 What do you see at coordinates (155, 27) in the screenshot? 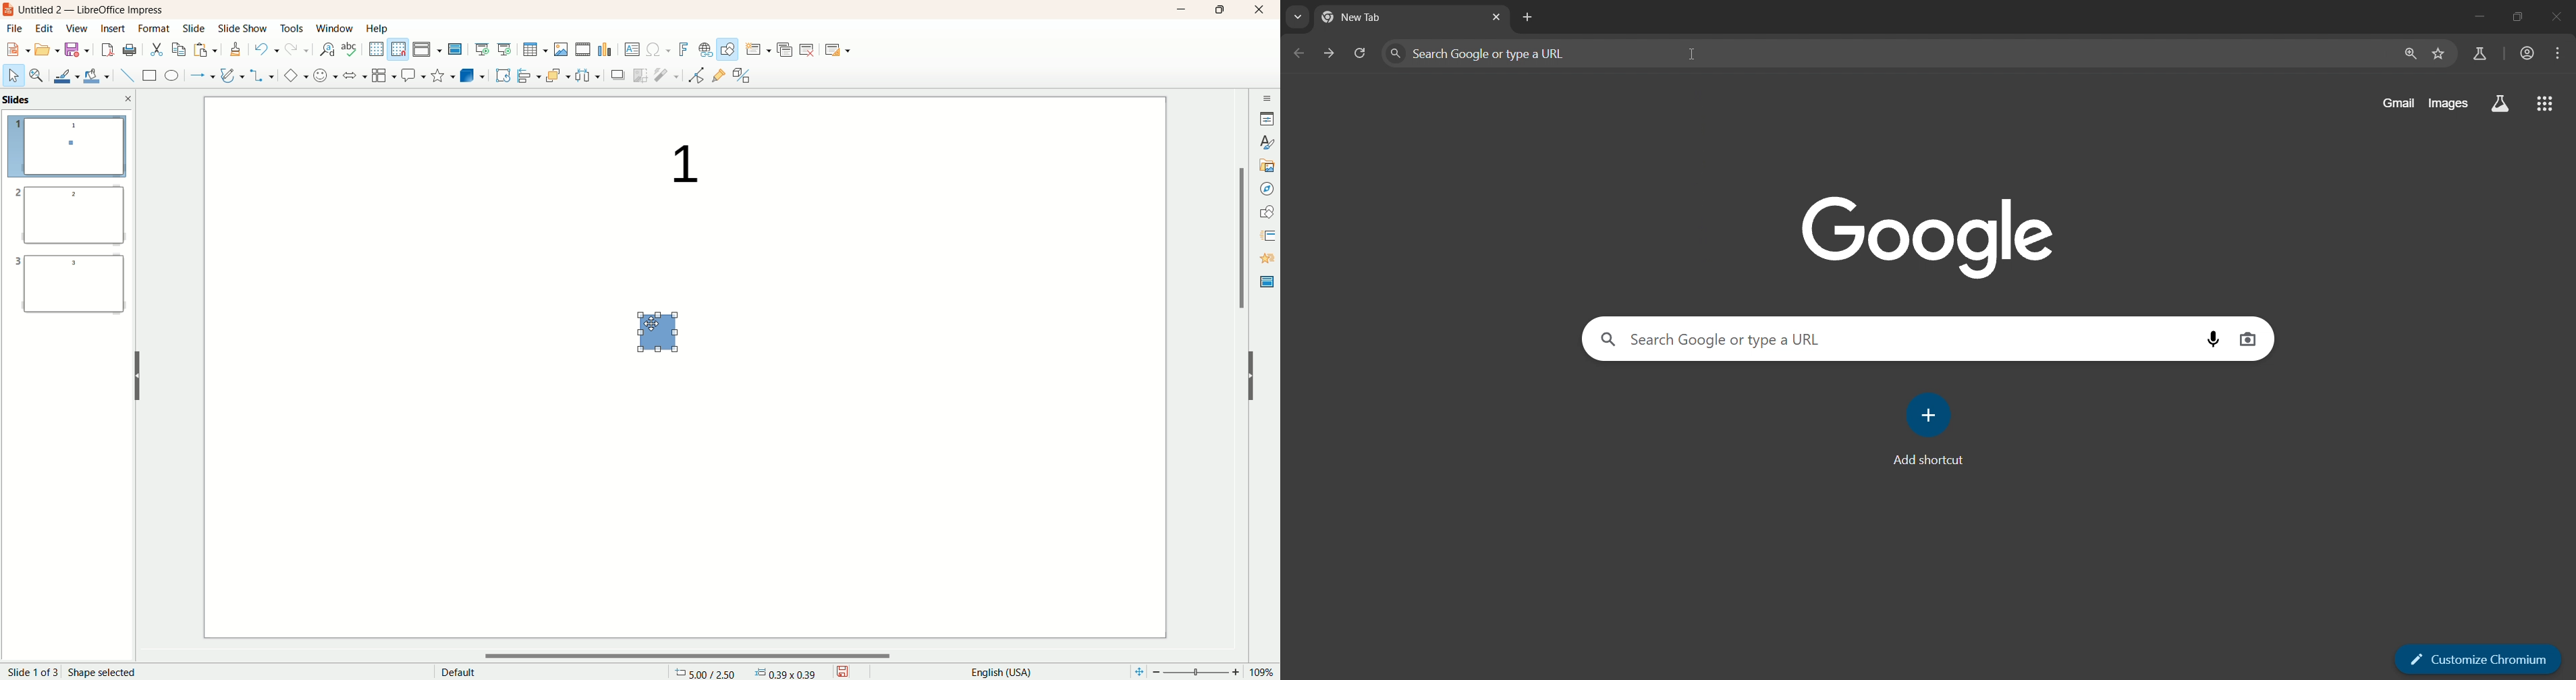
I see `format` at bounding box center [155, 27].